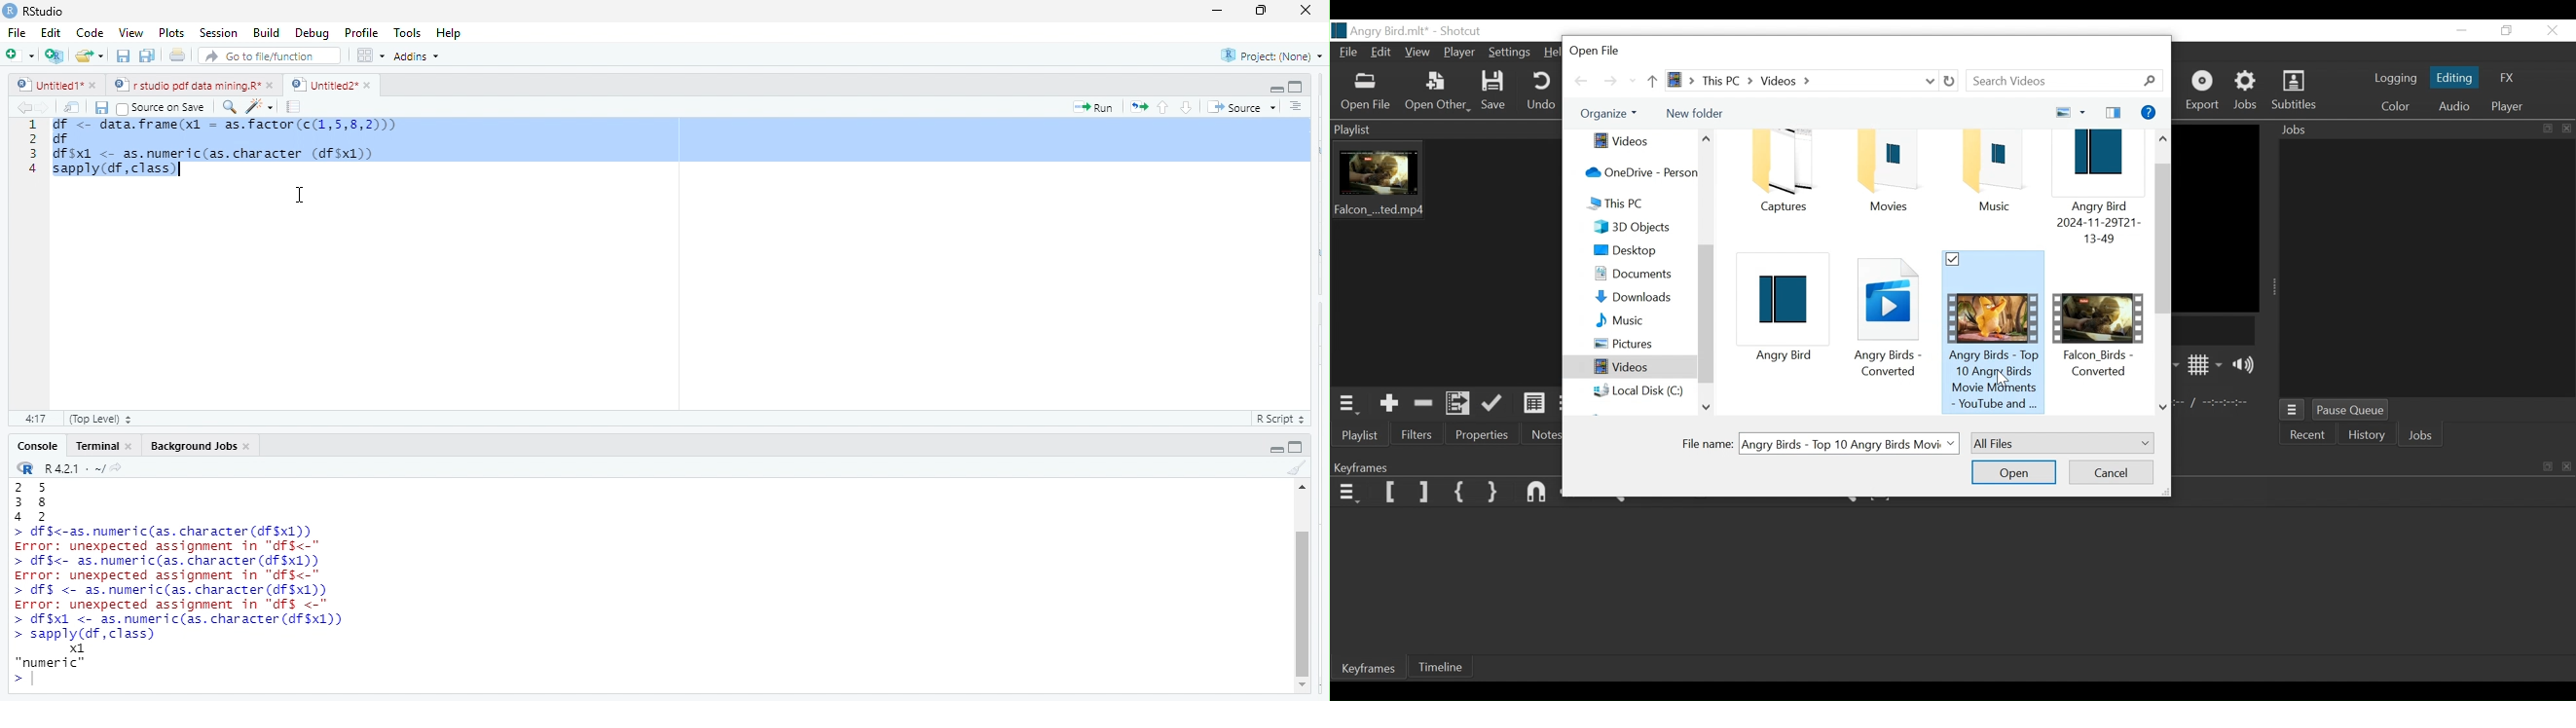  Describe the element at coordinates (2164, 137) in the screenshot. I see `Scroll up` at that location.